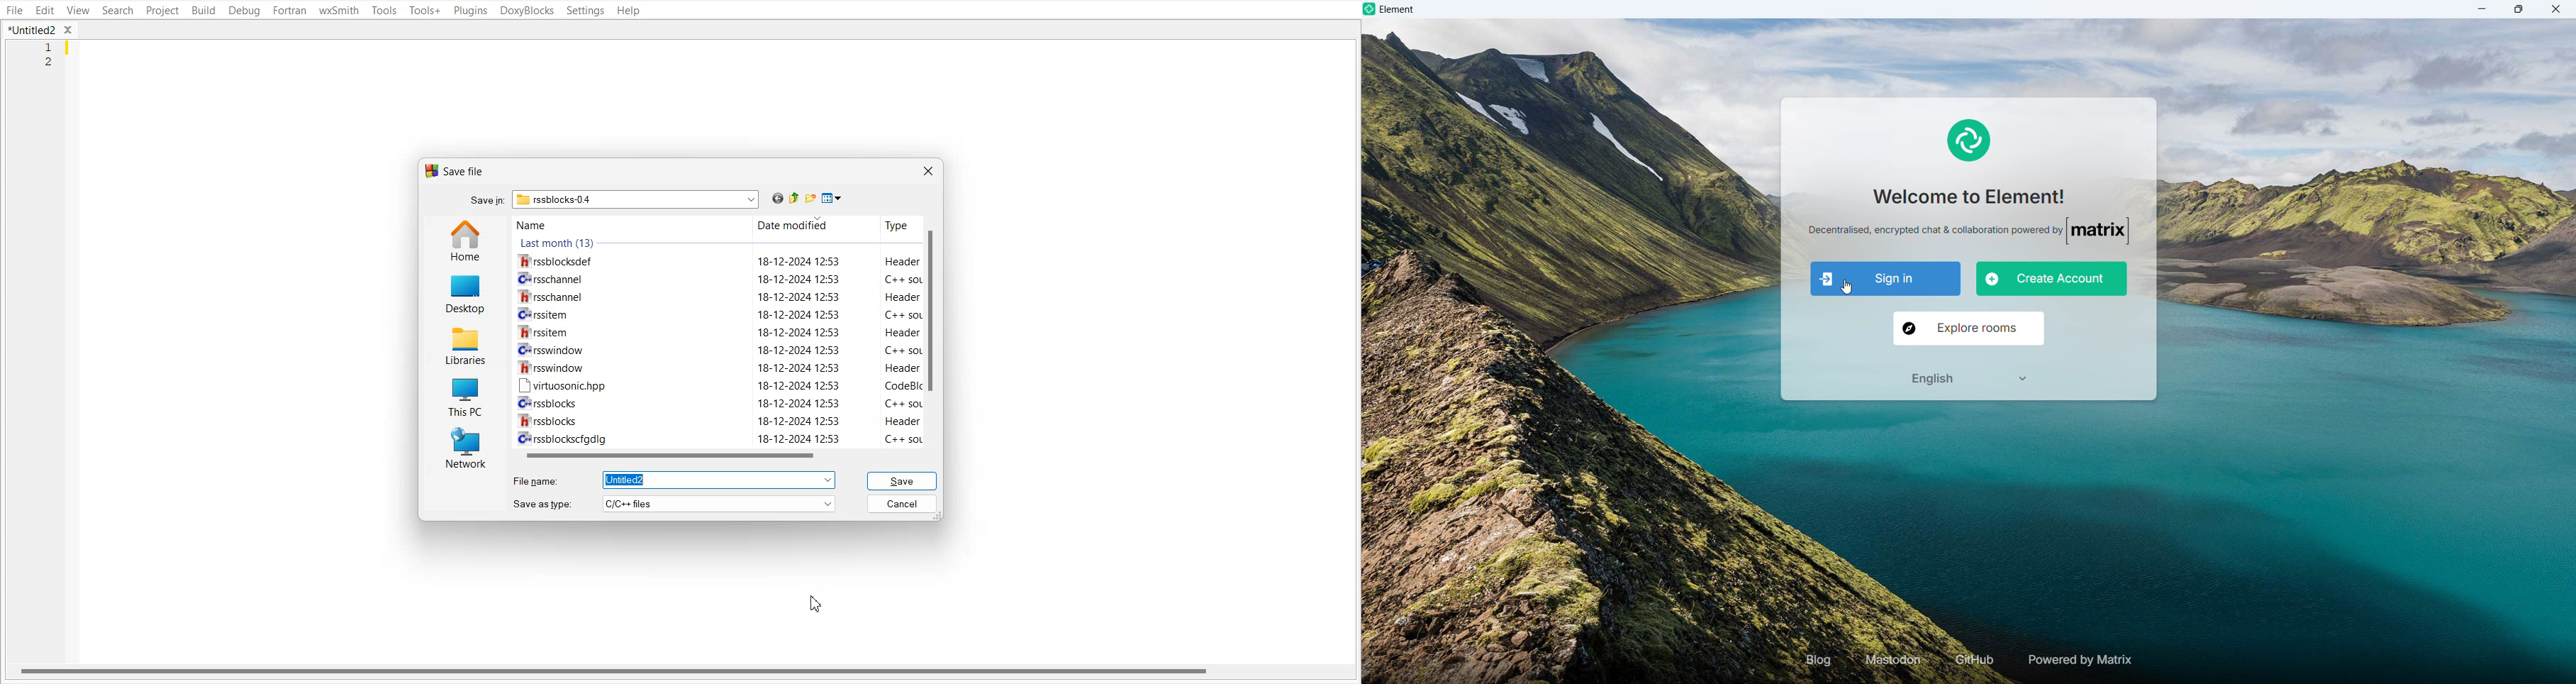 This screenshot has width=2576, height=700. What do you see at coordinates (1819, 659) in the screenshot?
I see `Blog ` at bounding box center [1819, 659].